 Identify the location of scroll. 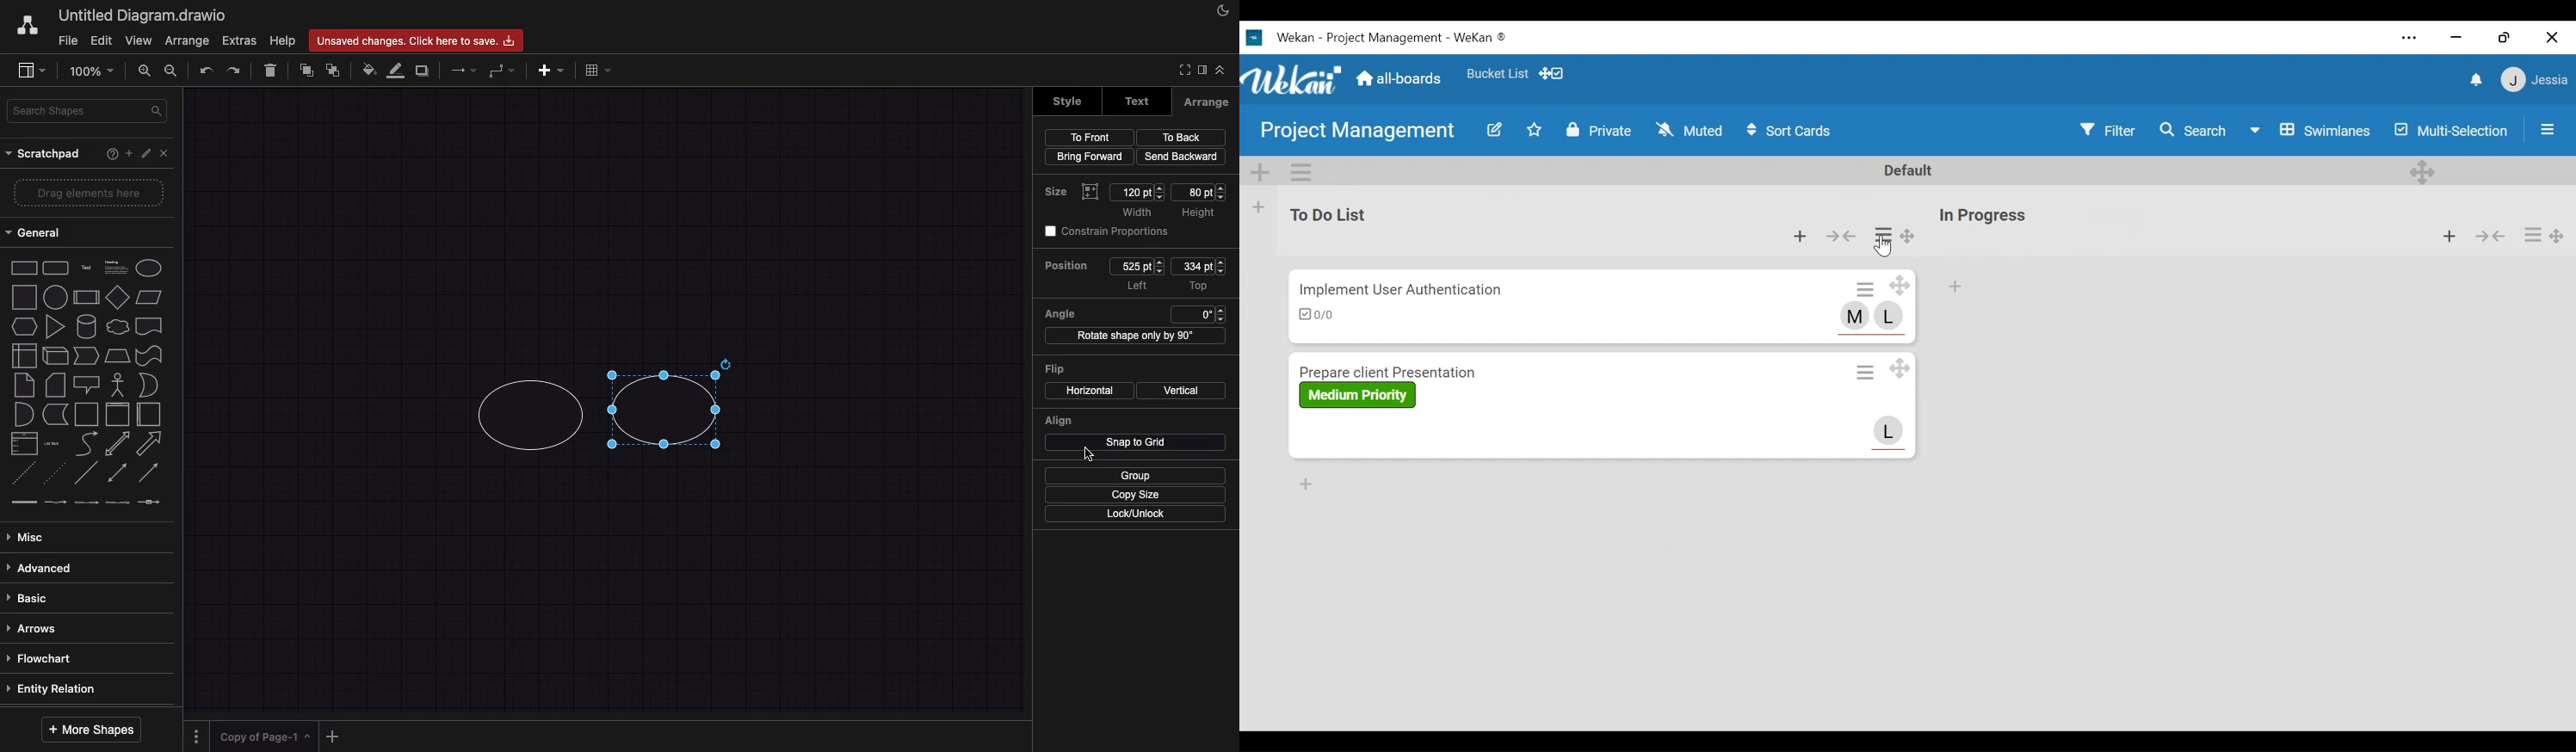
(90, 706).